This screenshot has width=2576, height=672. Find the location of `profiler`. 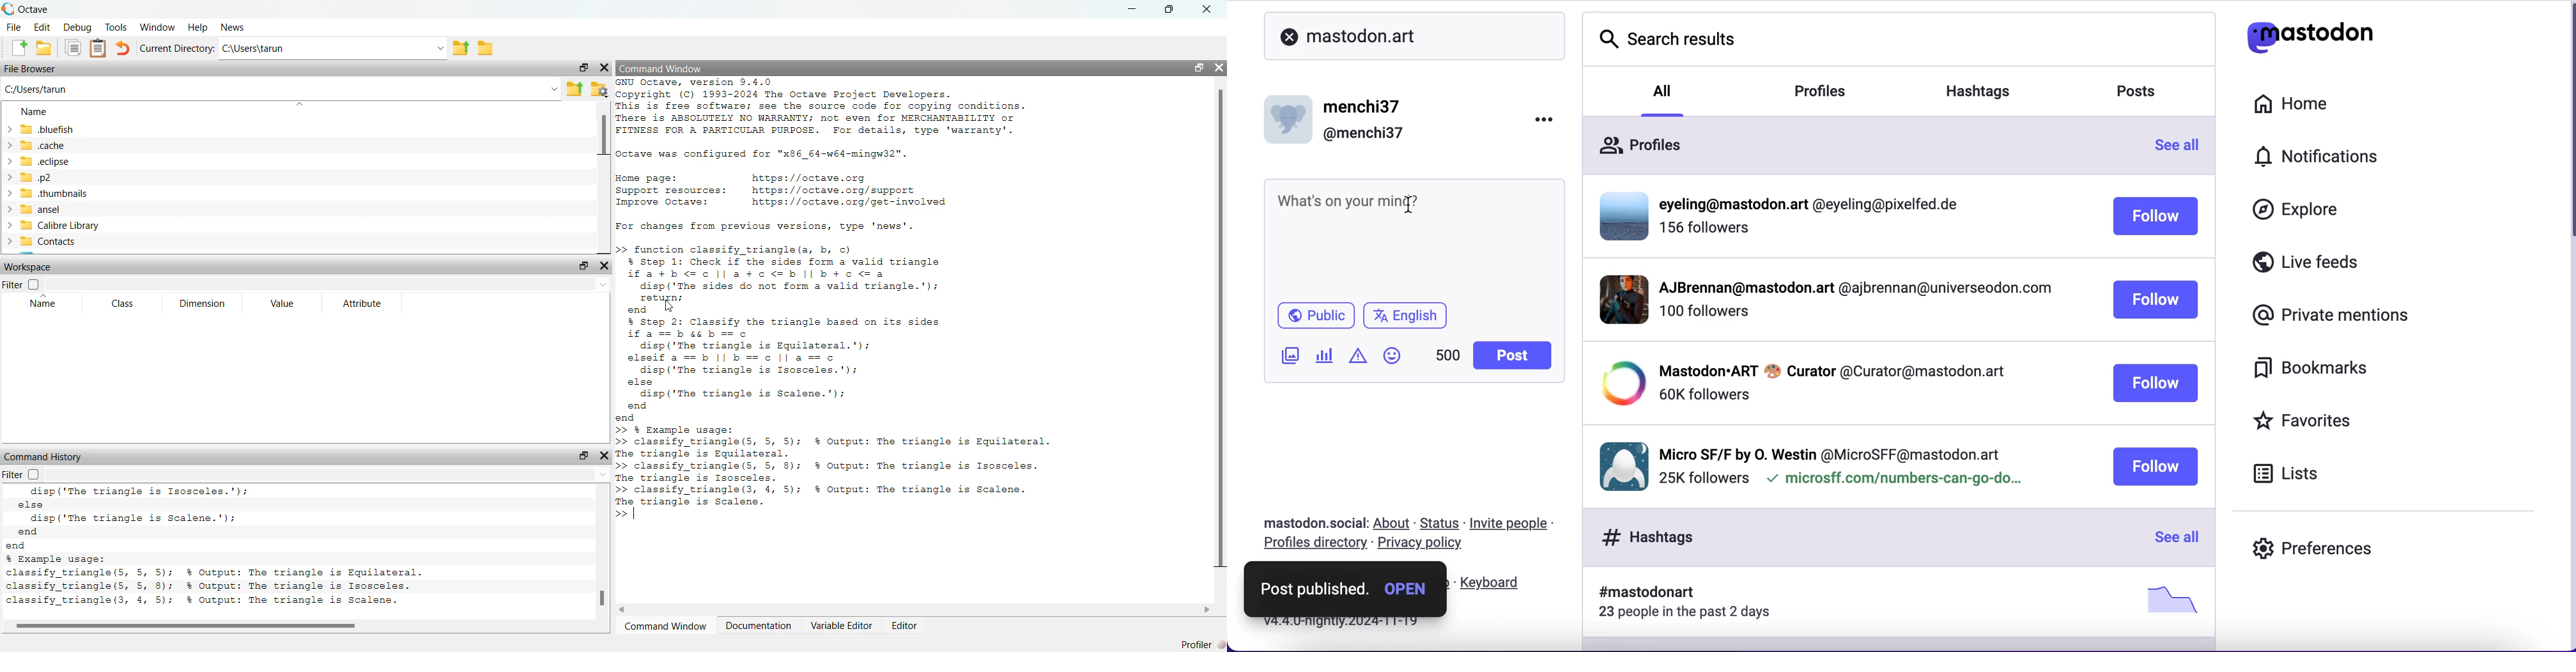

profiler is located at coordinates (1199, 643).